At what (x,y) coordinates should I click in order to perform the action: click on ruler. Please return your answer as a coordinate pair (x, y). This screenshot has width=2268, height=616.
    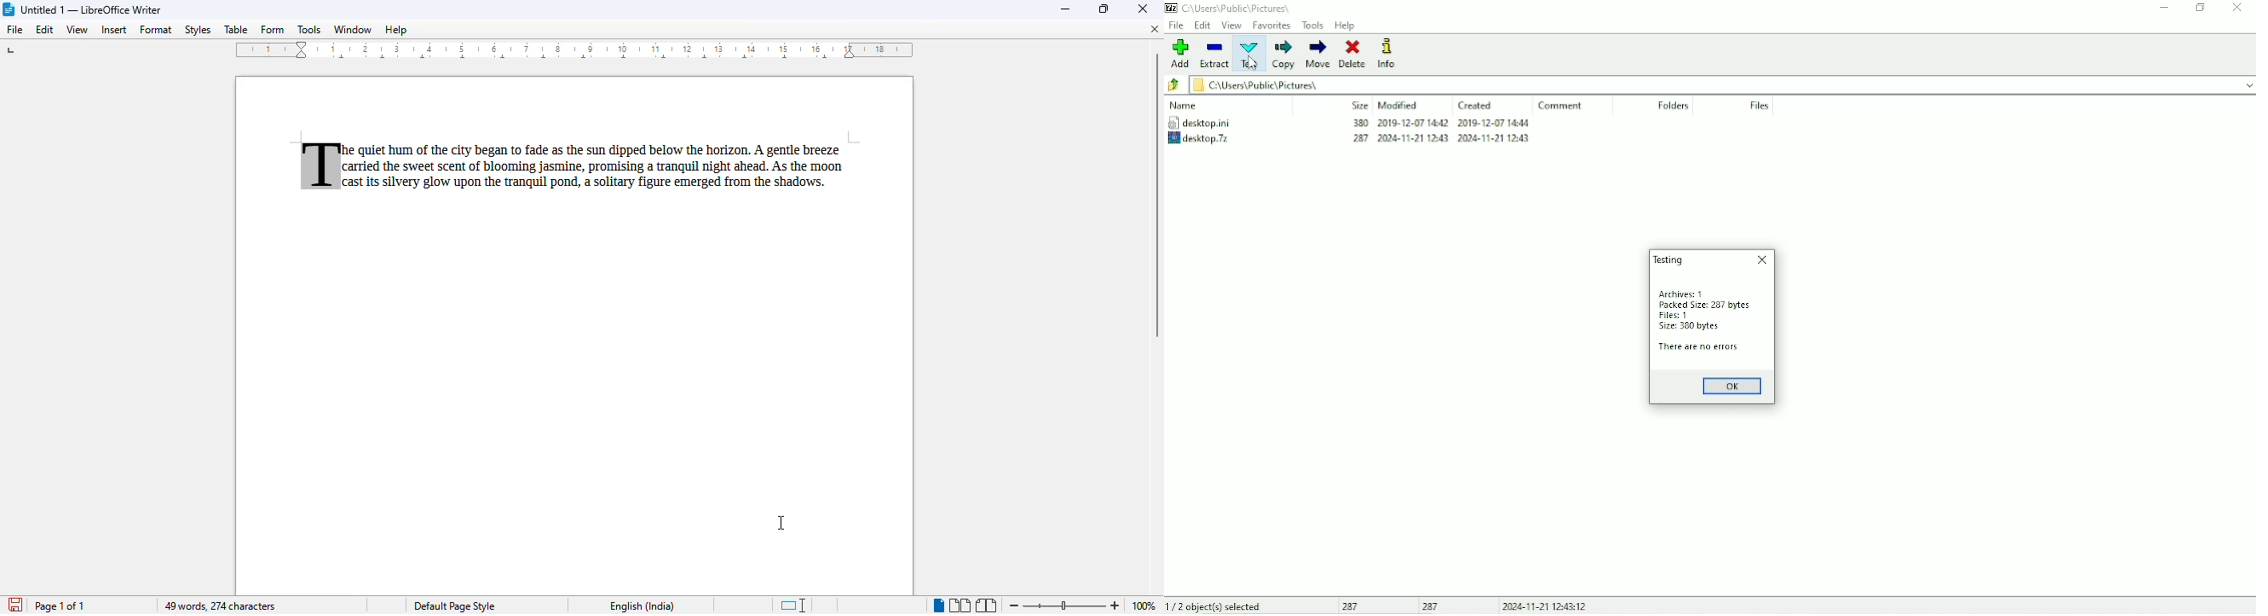
    Looking at the image, I should click on (576, 51).